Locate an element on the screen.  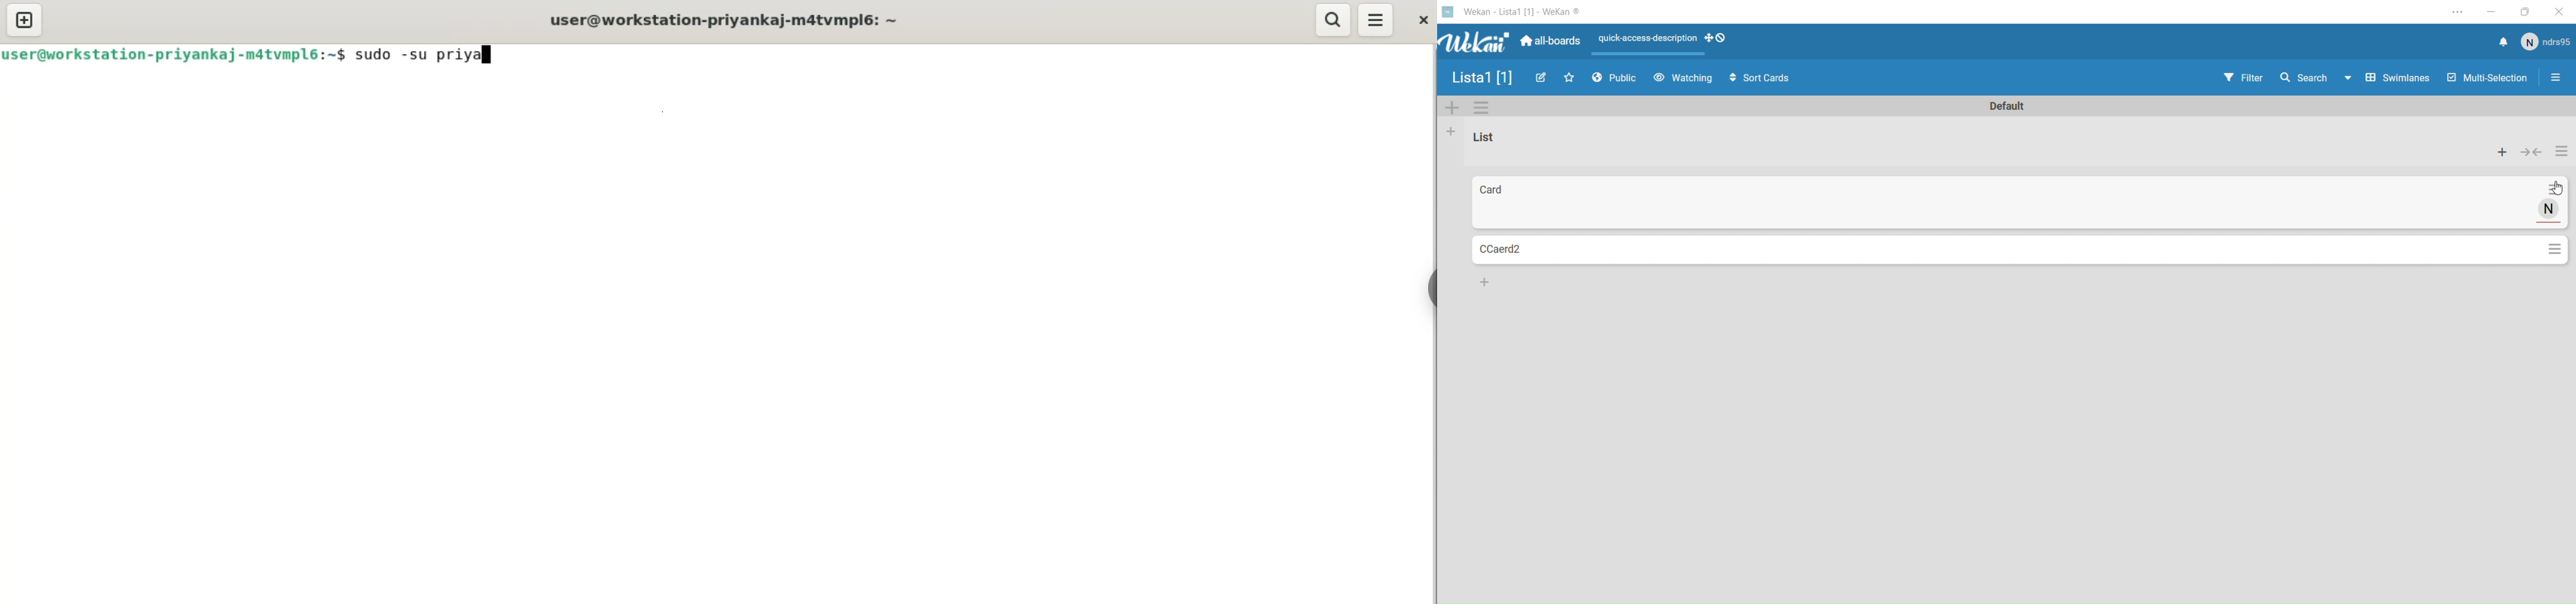
Actions is located at coordinates (2517, 152).